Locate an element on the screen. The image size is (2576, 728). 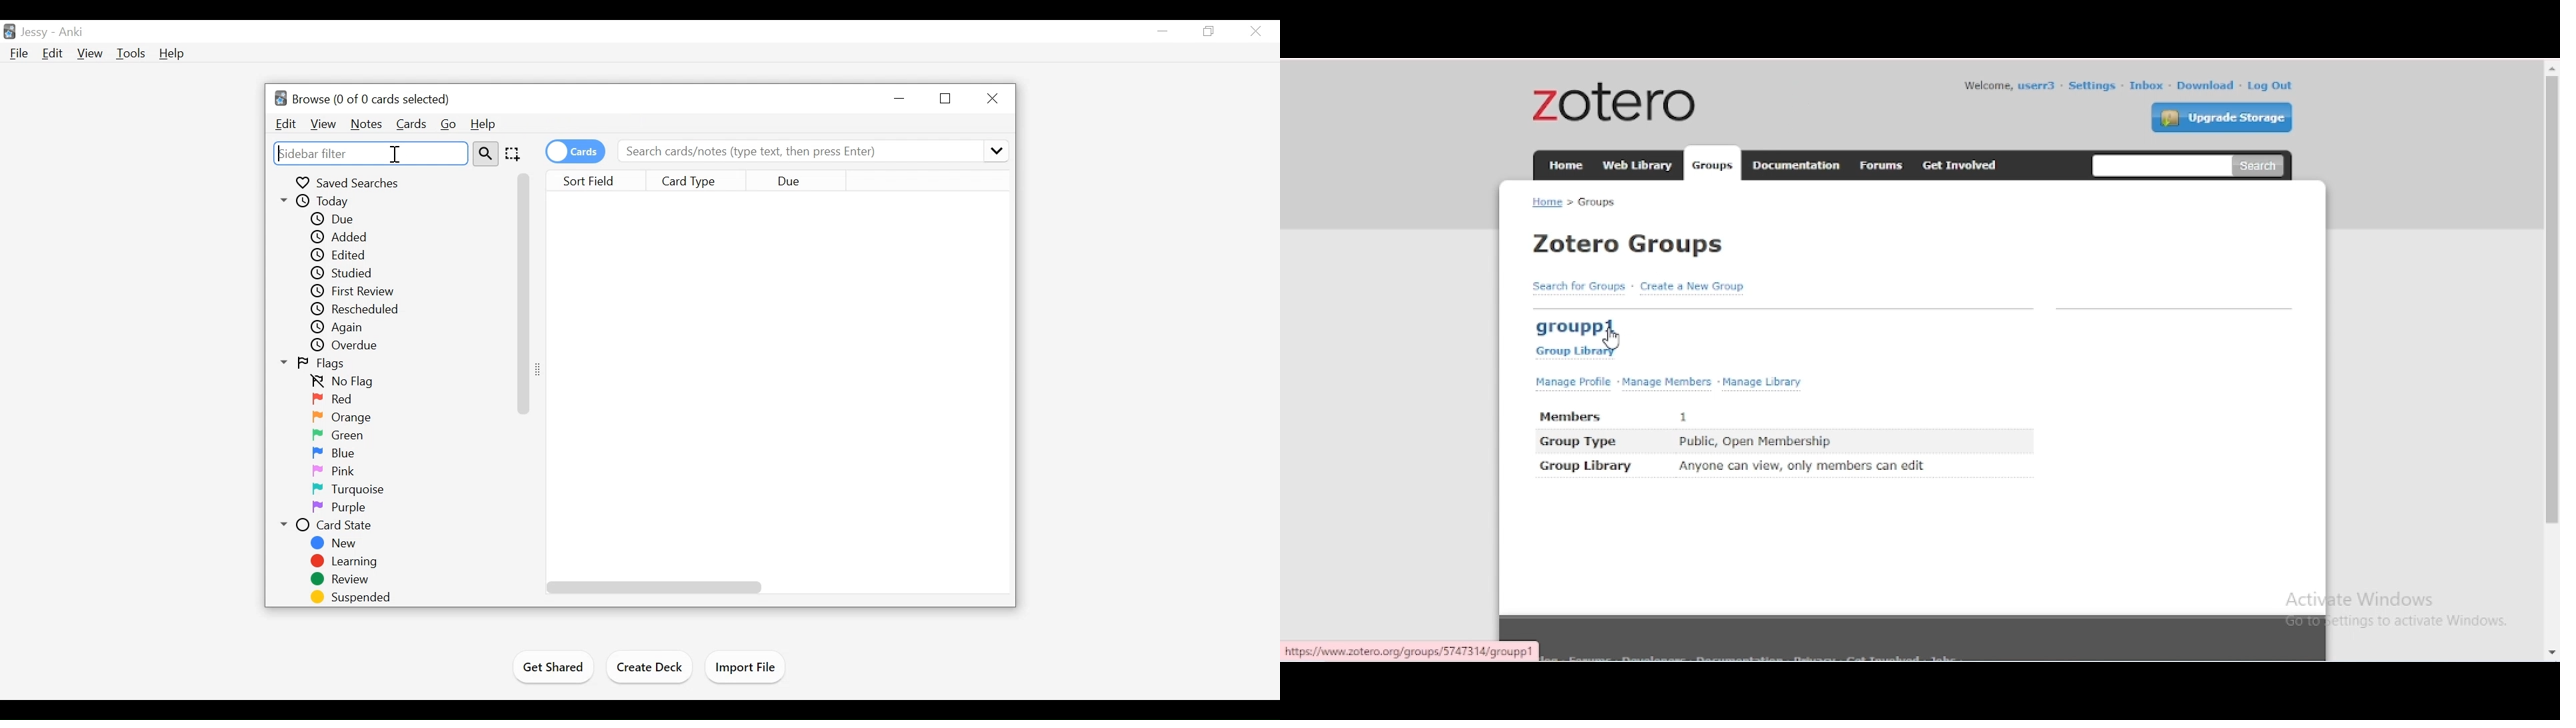
Edit is located at coordinates (286, 124).